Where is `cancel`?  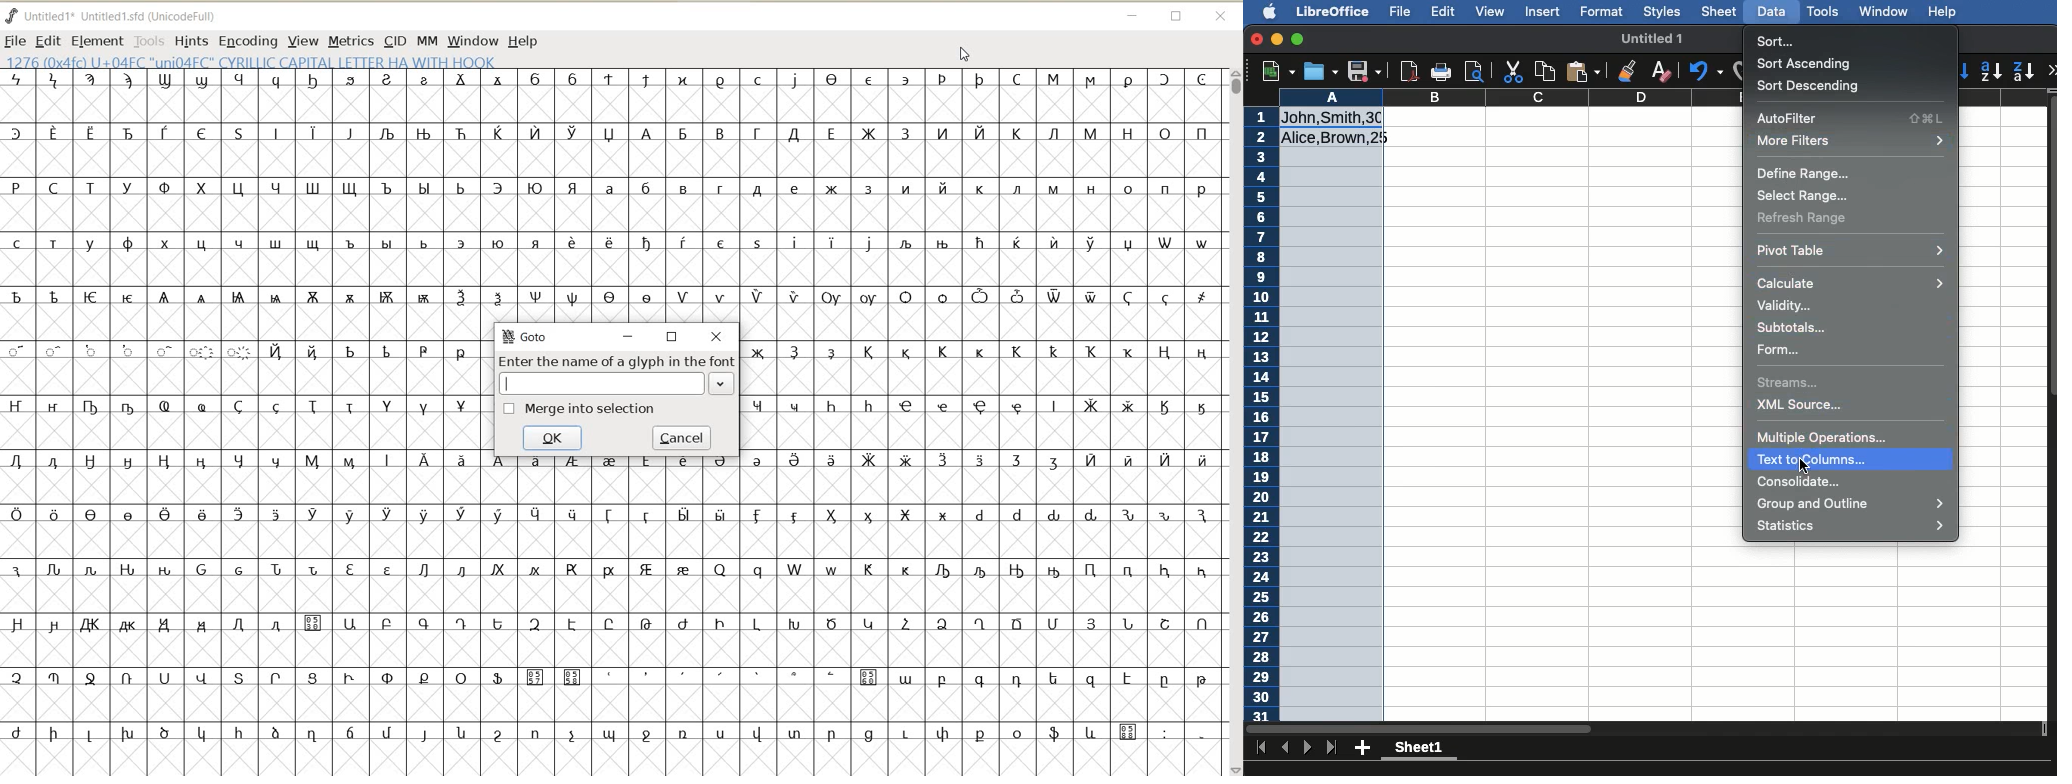 cancel is located at coordinates (683, 438).